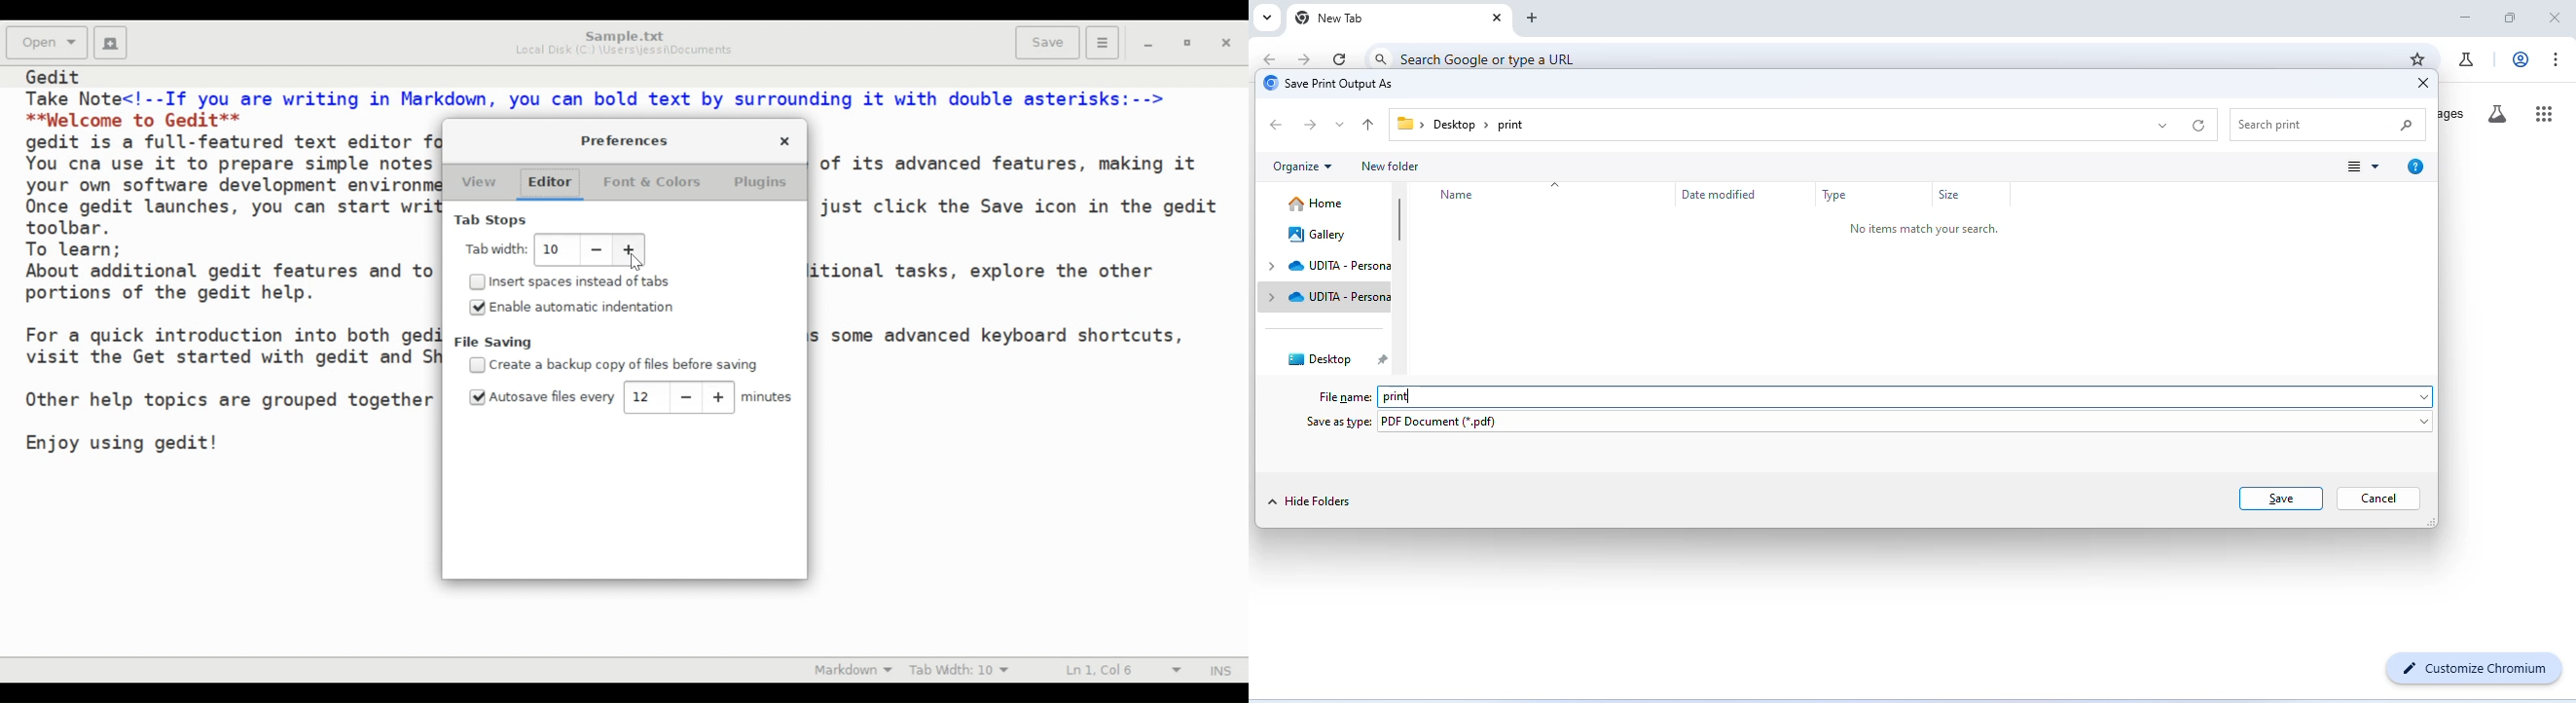 This screenshot has width=2576, height=728. I want to click on get help, so click(2415, 166).